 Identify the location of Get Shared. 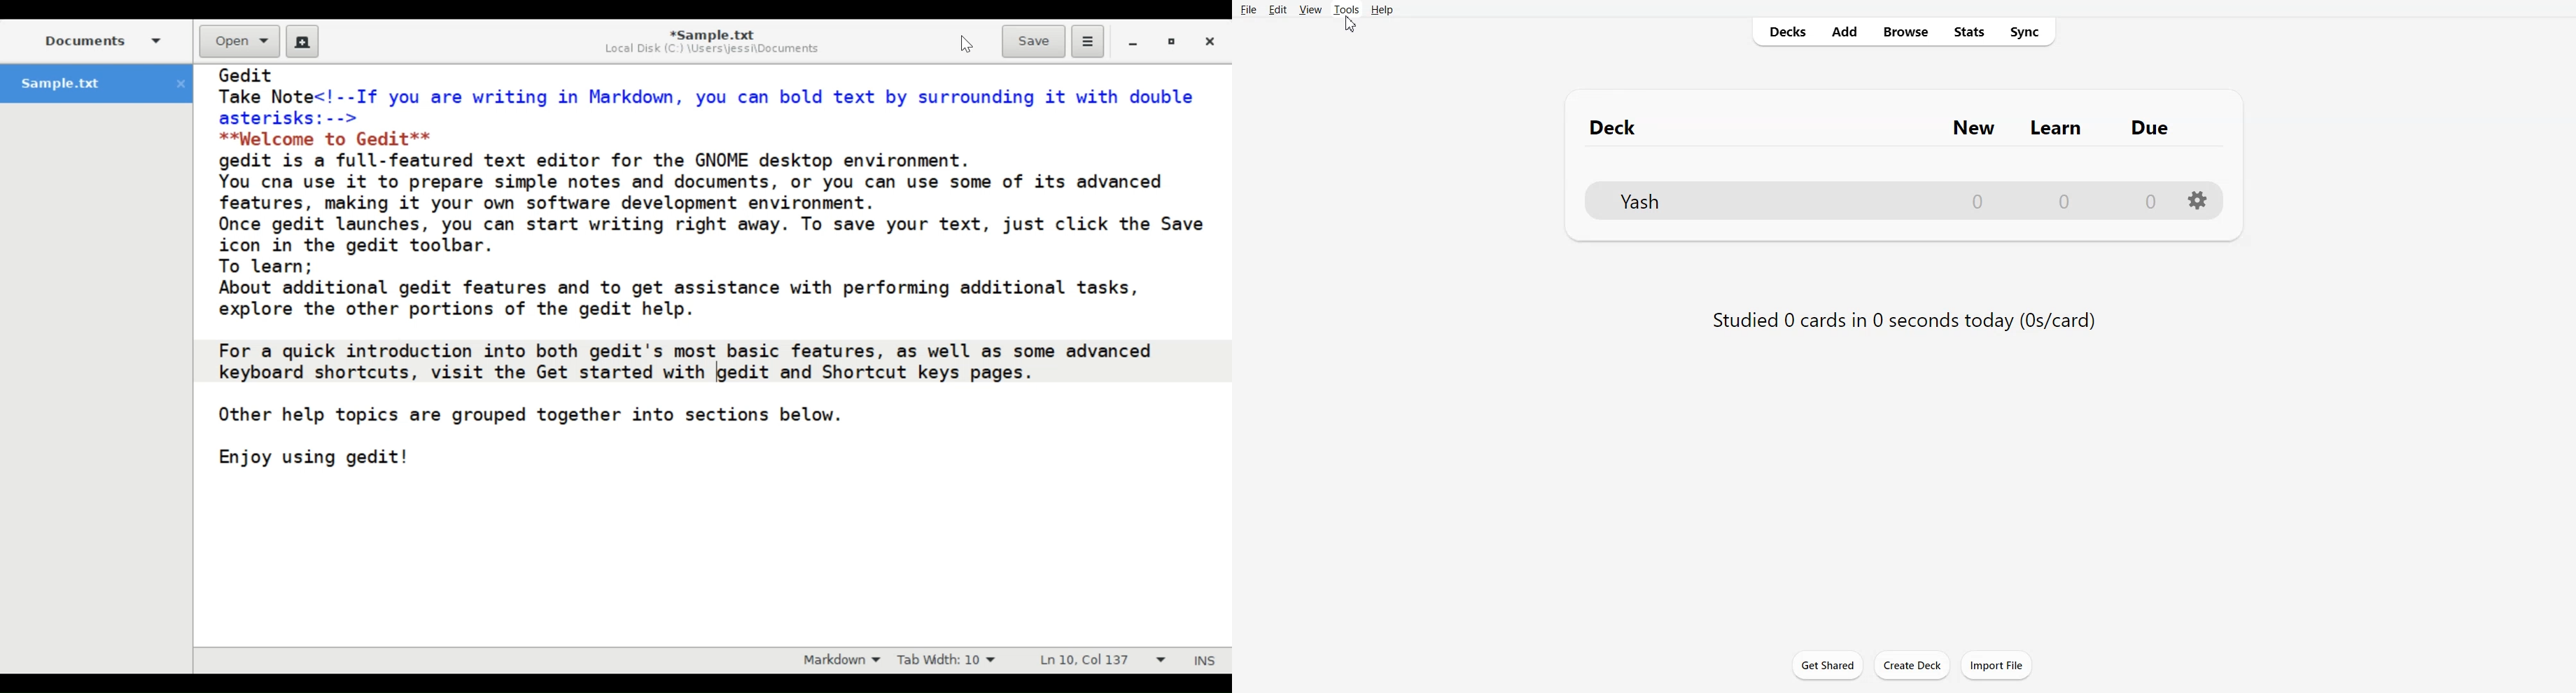
(1828, 664).